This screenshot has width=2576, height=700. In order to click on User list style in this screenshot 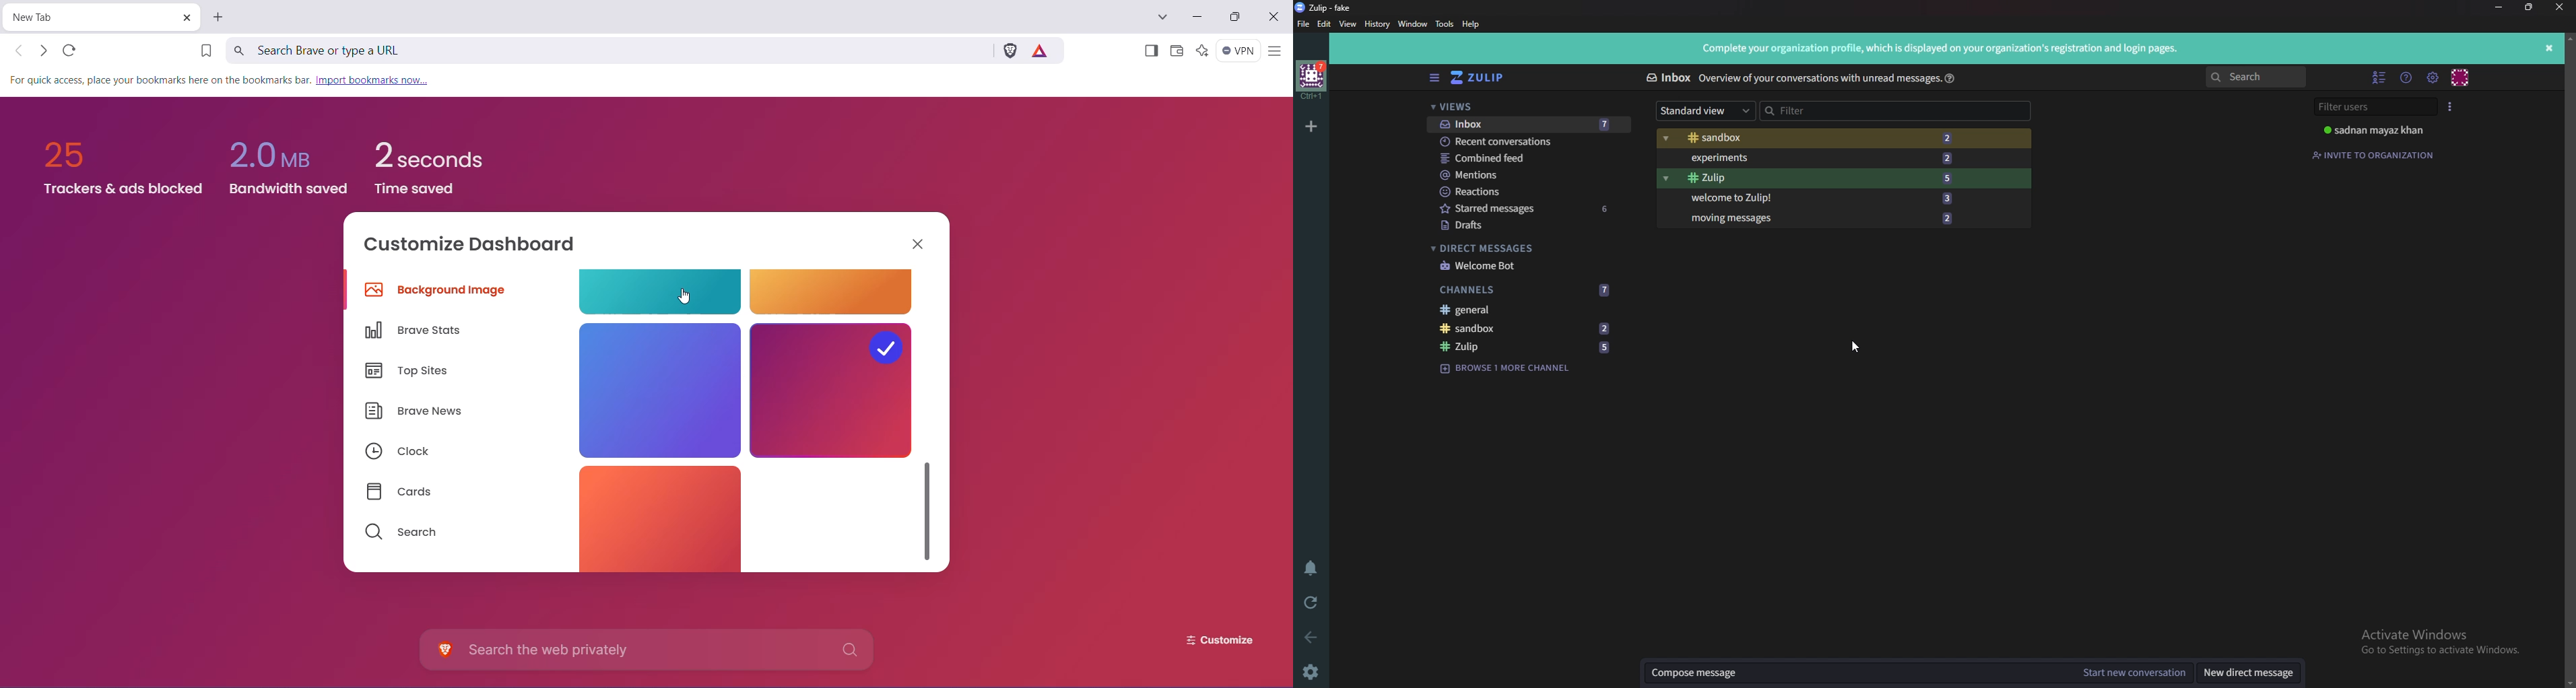, I will do `click(2450, 106)`.